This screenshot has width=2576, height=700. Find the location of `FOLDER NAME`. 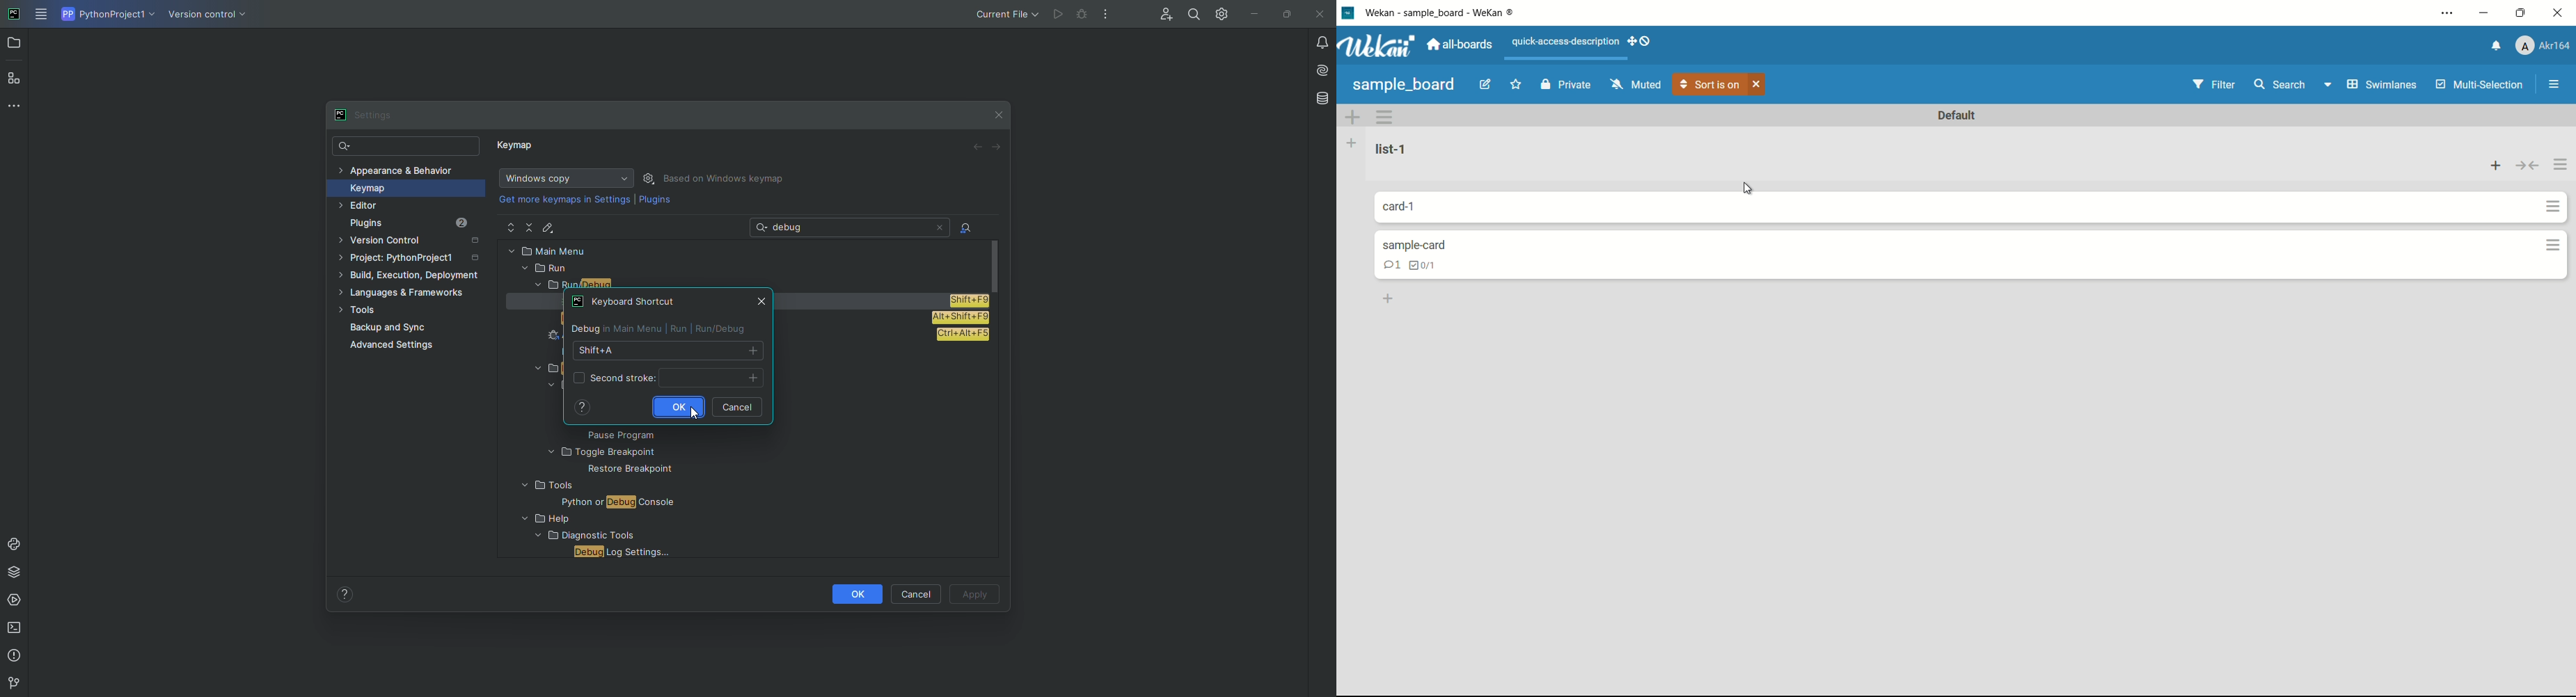

FOLDER NAME is located at coordinates (582, 486).